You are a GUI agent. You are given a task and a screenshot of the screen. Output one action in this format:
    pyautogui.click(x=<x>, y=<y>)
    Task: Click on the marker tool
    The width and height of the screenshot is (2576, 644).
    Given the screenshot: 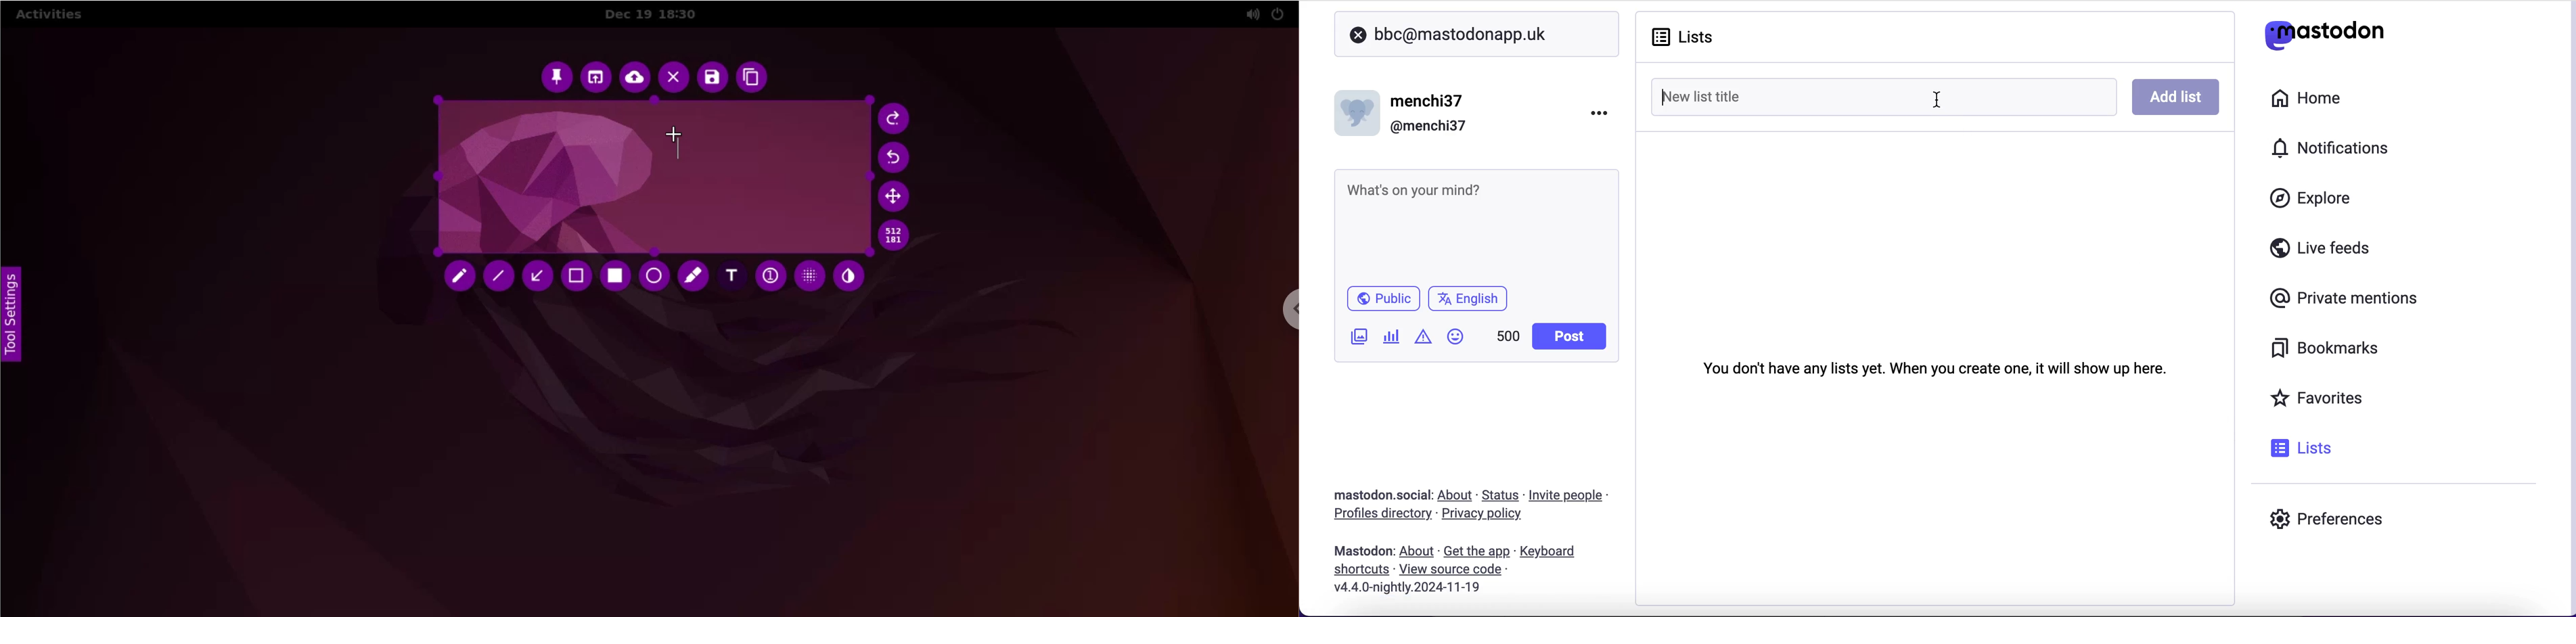 What is the action you would take?
    pyautogui.click(x=693, y=278)
    